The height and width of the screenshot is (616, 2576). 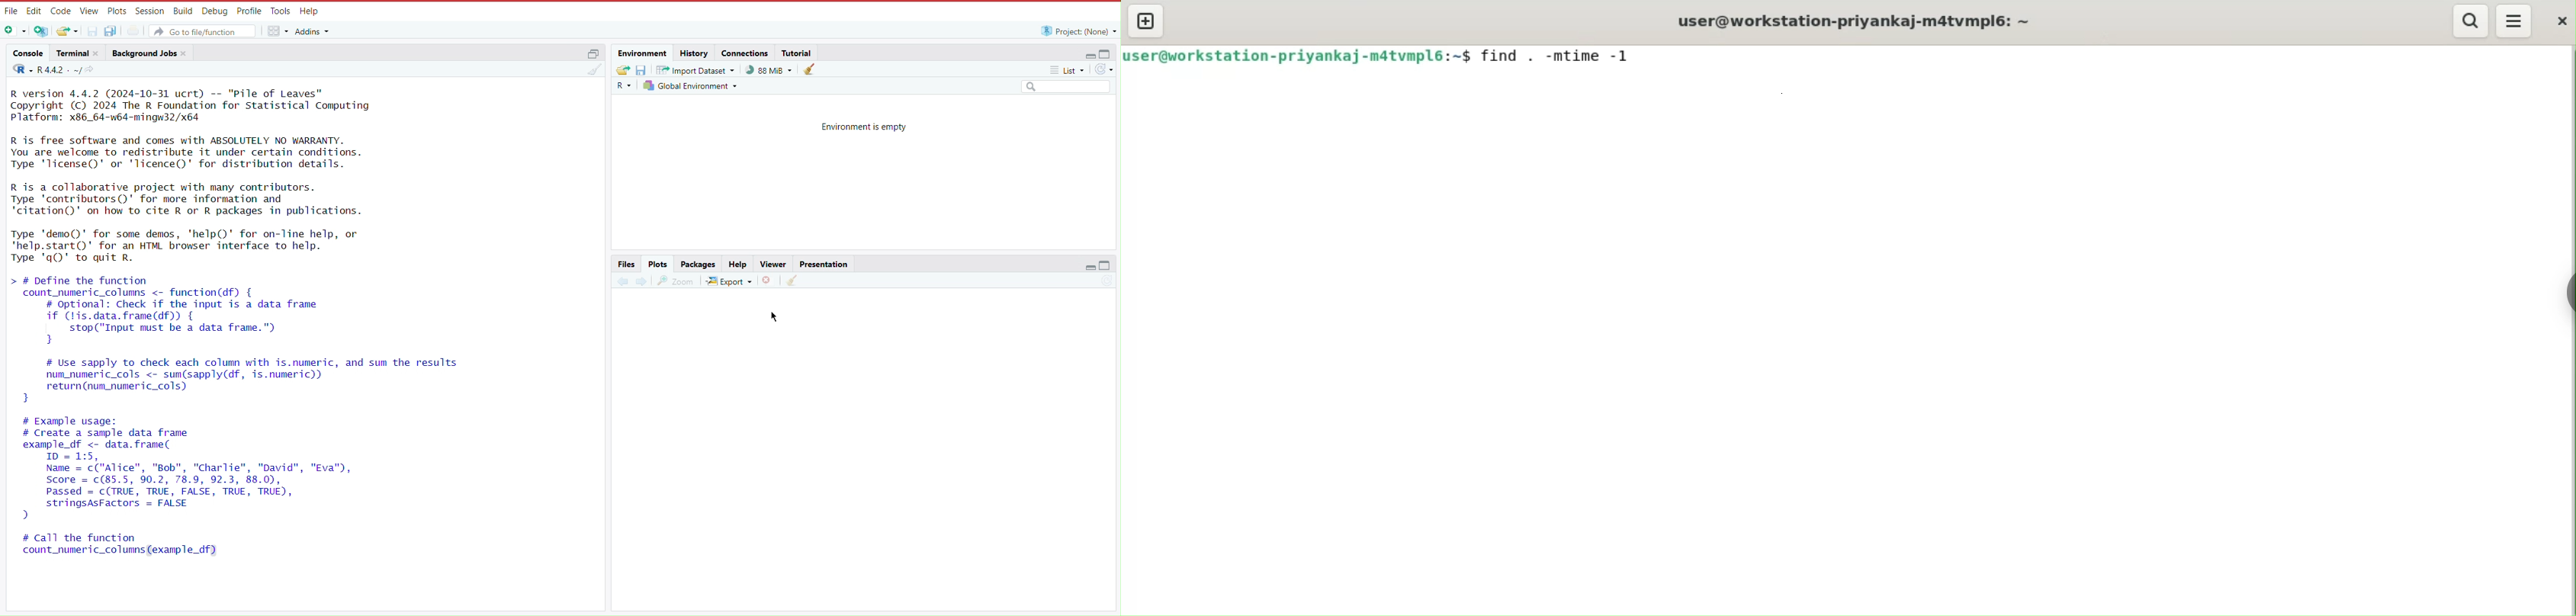 What do you see at coordinates (592, 53) in the screenshot?
I see `Maximize` at bounding box center [592, 53].